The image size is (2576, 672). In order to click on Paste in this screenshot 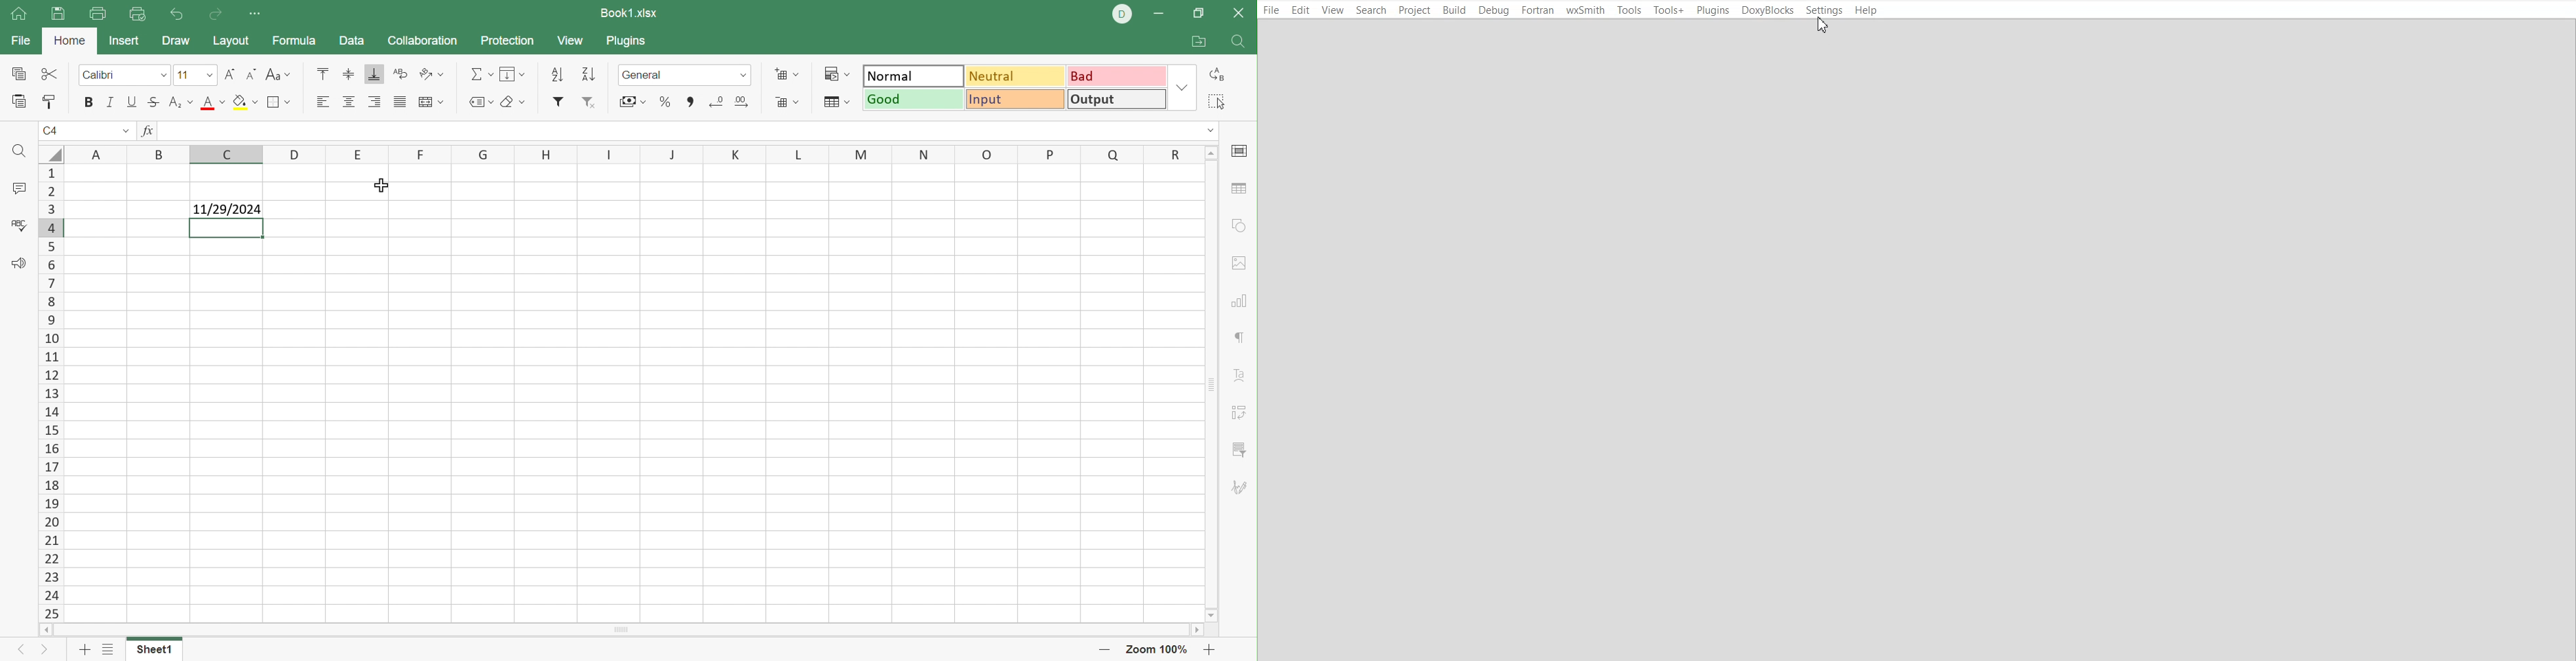, I will do `click(20, 102)`.